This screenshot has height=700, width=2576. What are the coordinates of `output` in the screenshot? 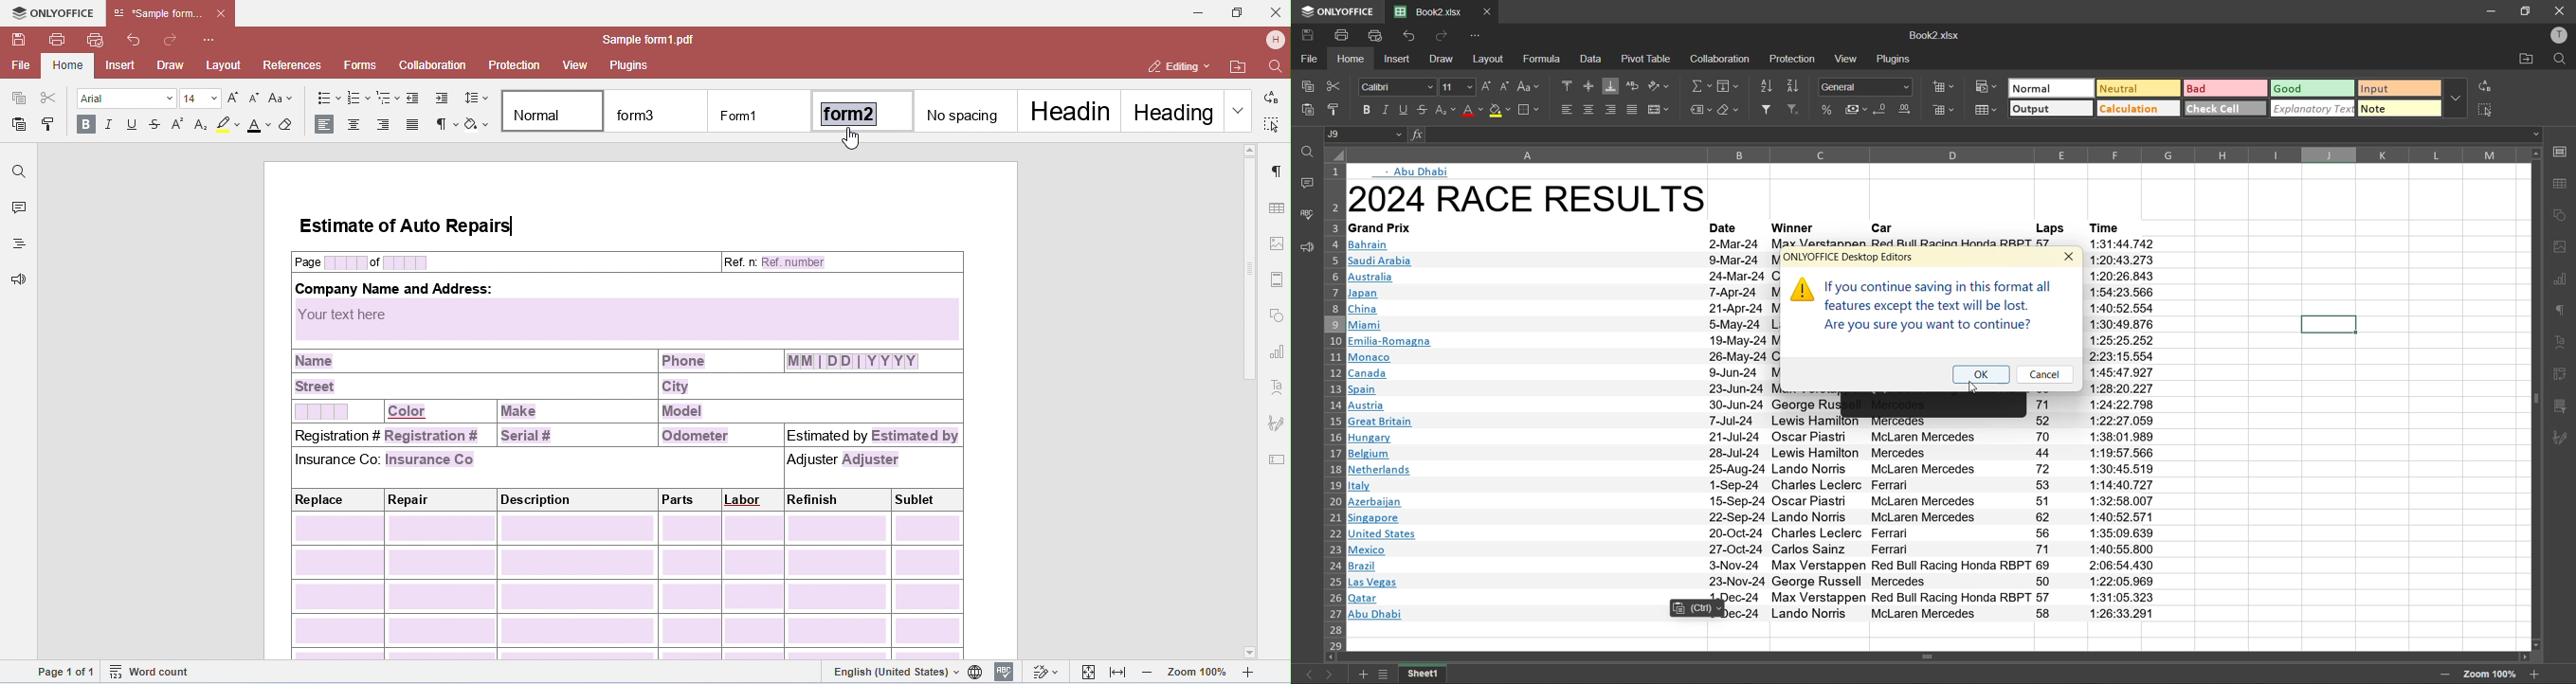 It's located at (2051, 108).